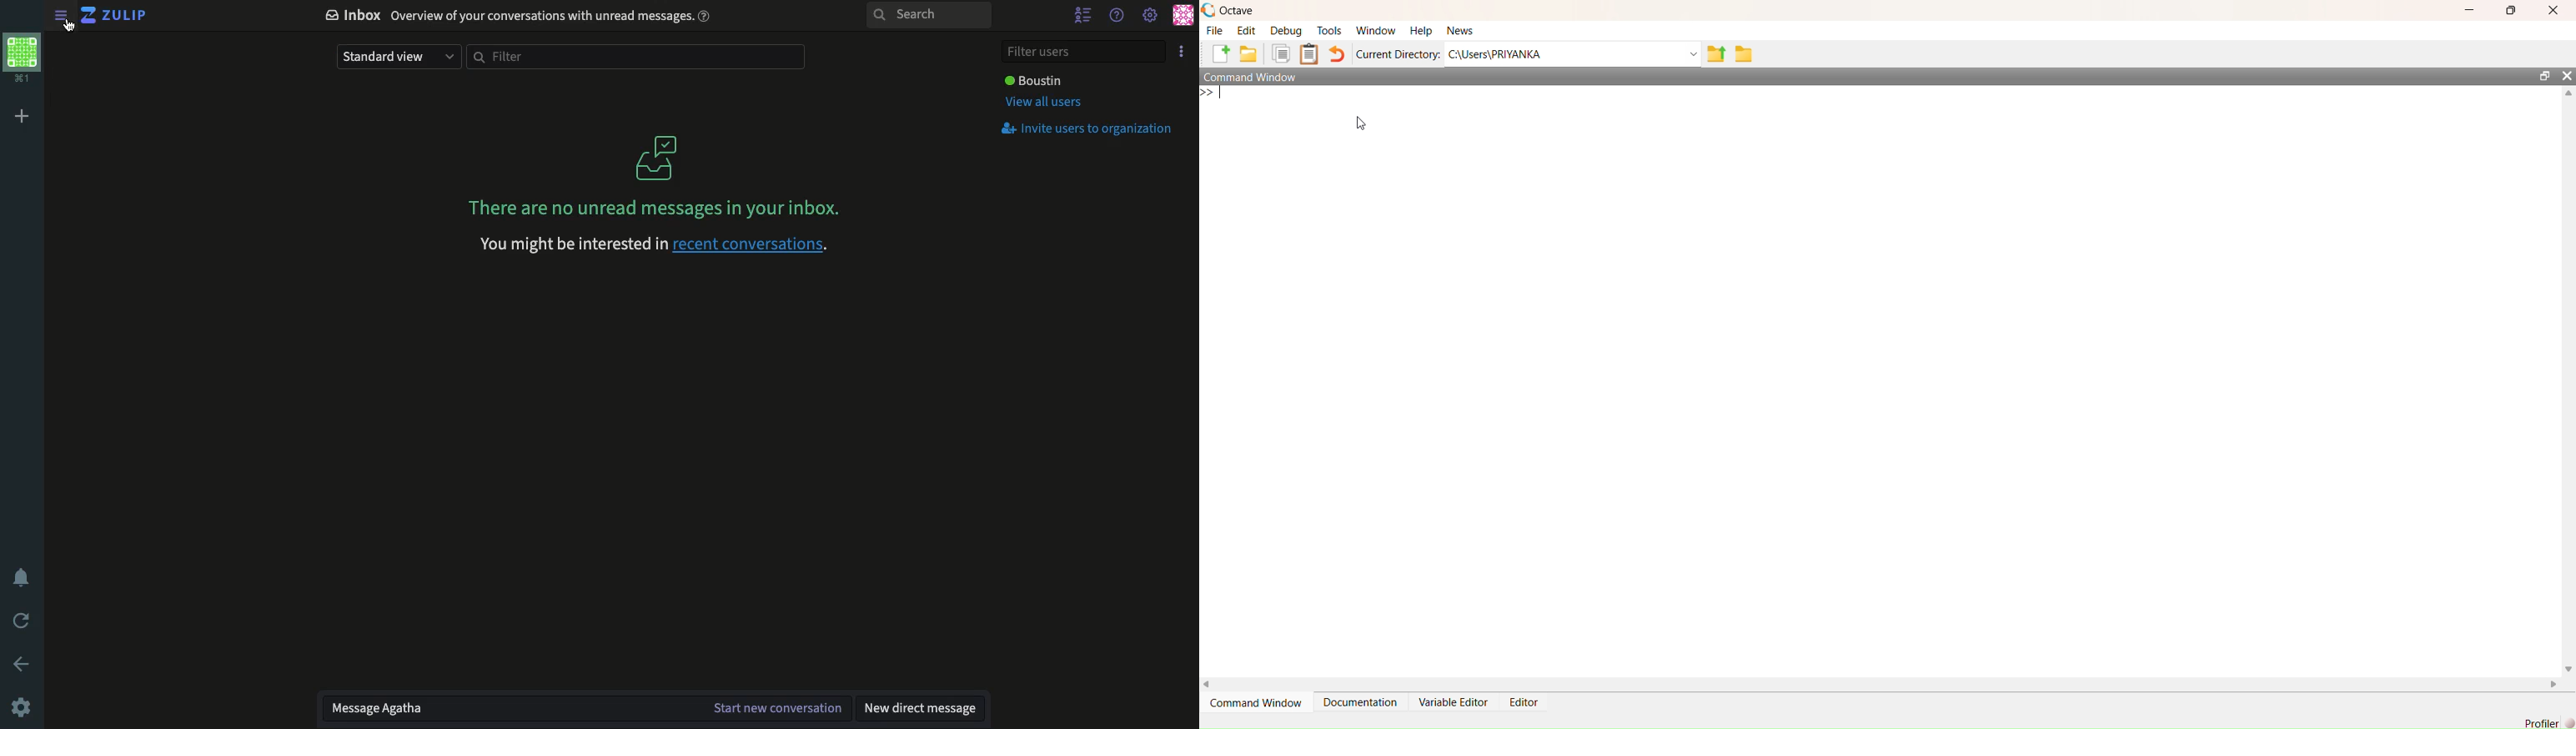  I want to click on Inbox, so click(521, 18).